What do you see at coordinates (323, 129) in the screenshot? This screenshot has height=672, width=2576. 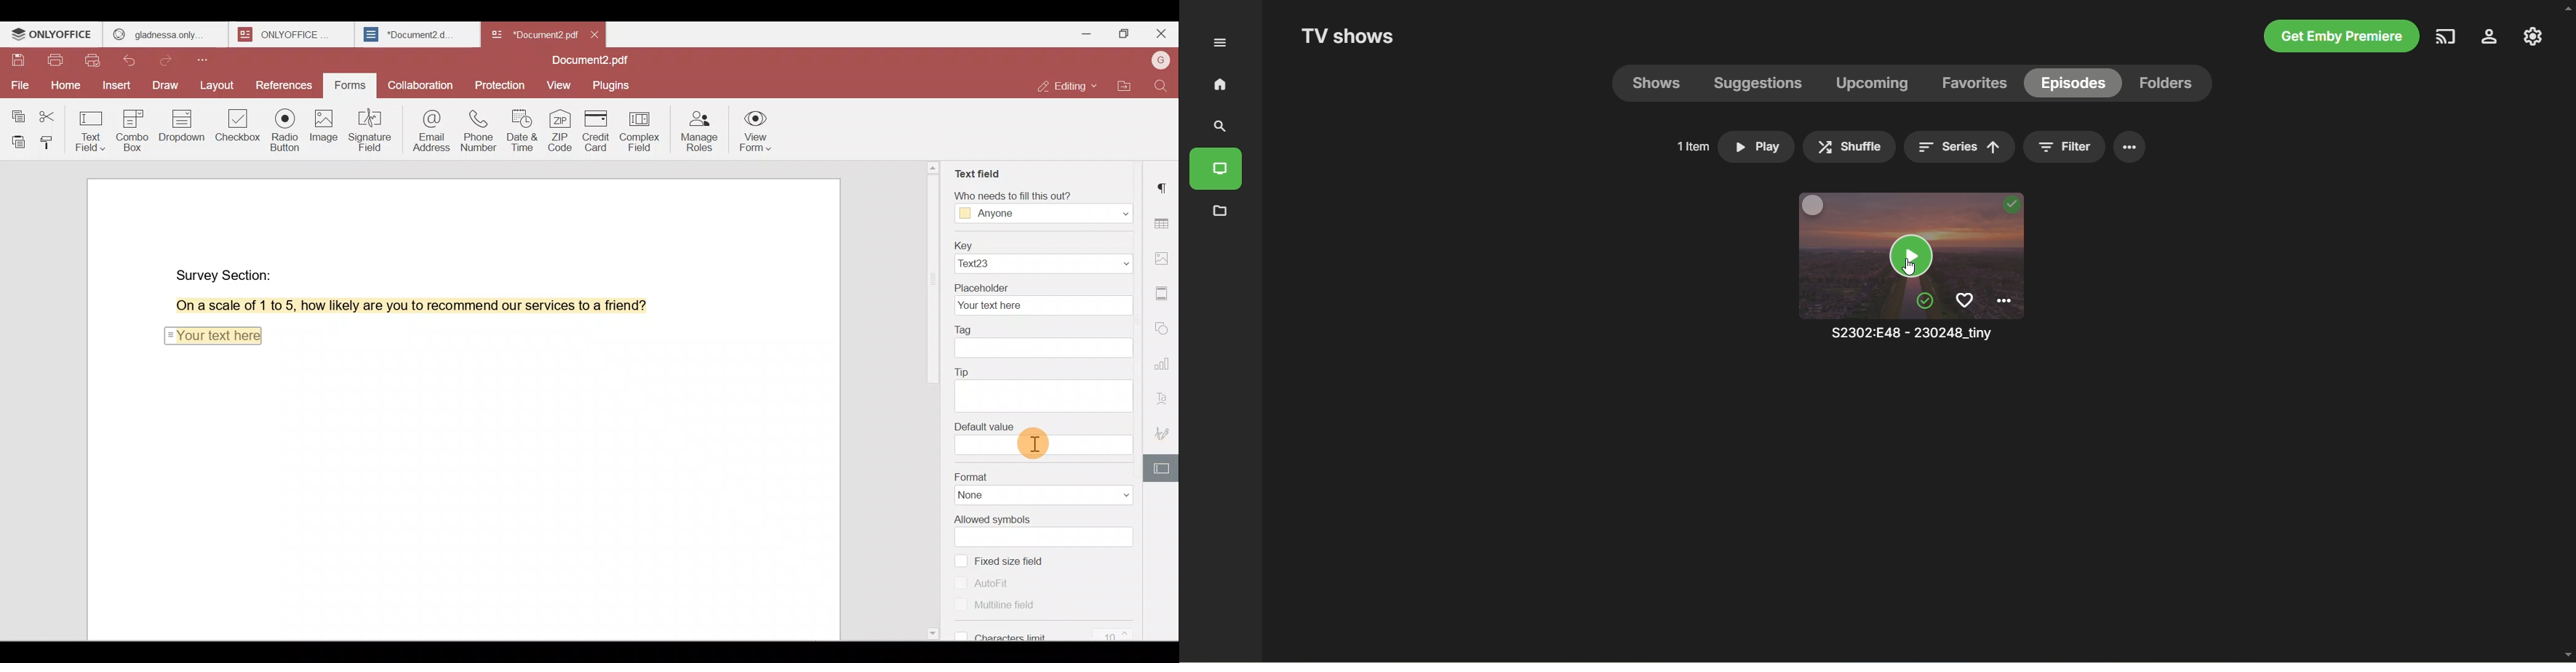 I see `Image` at bounding box center [323, 129].